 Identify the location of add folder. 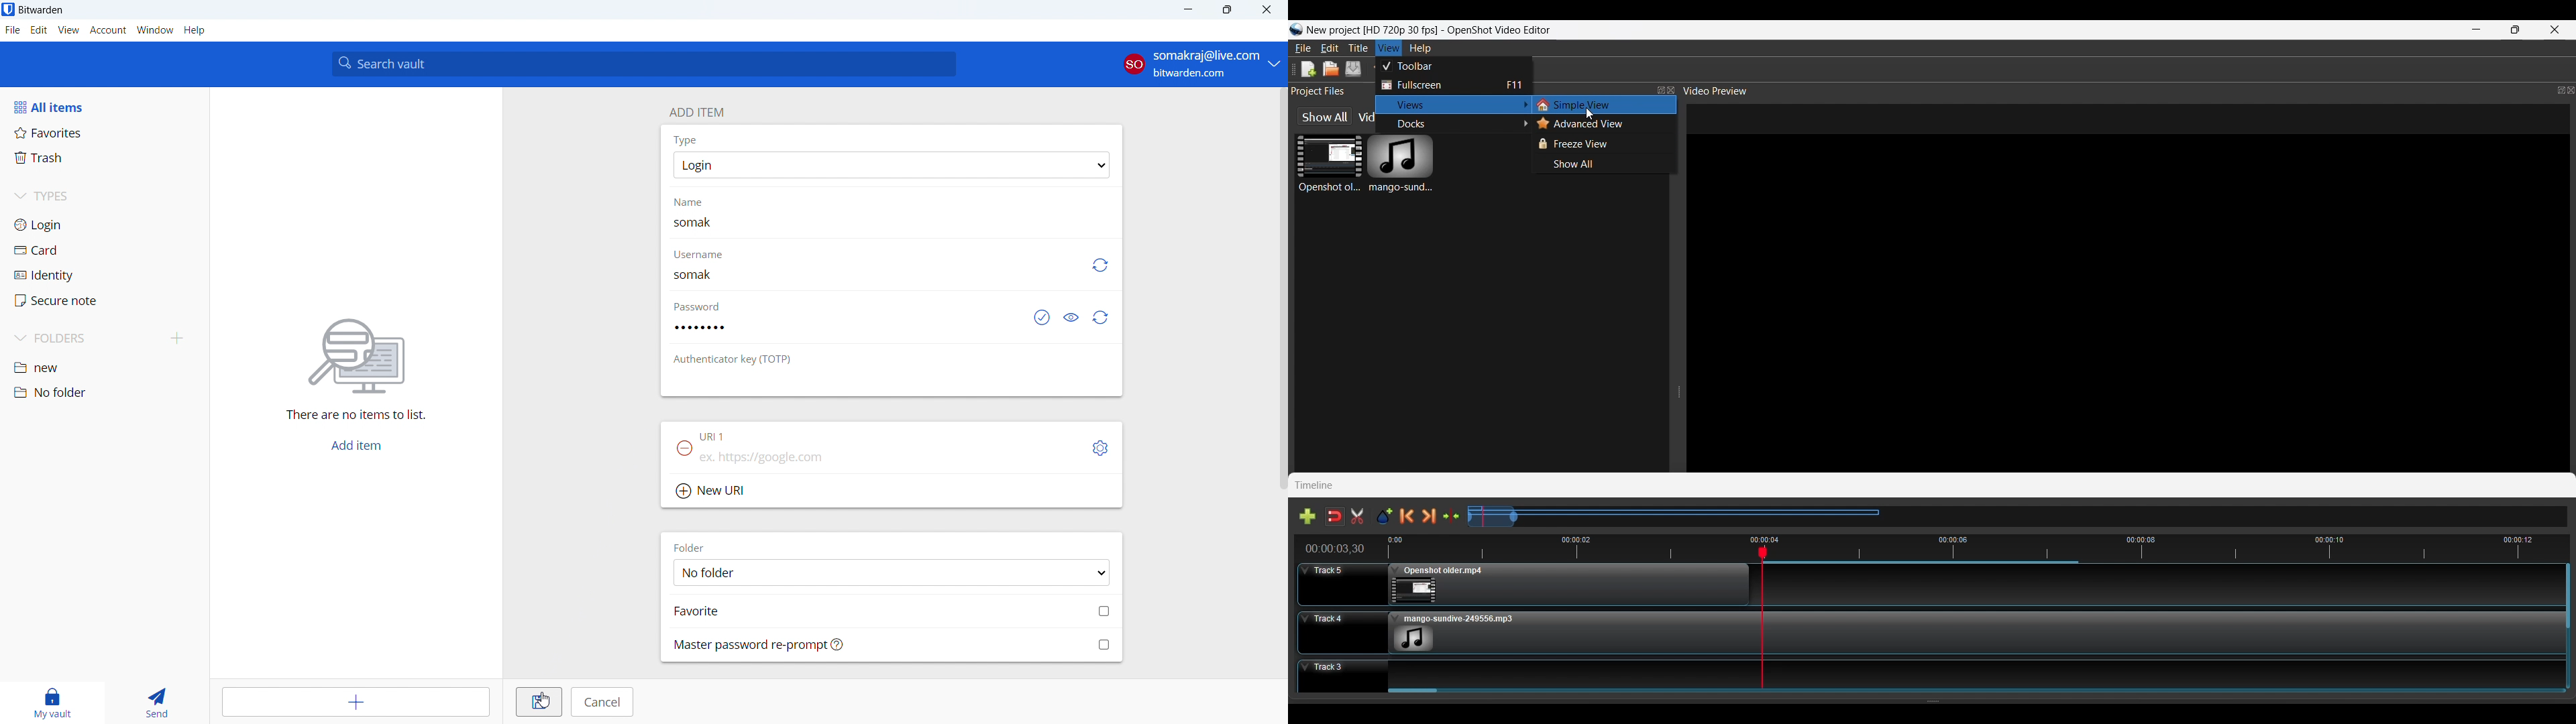
(177, 339).